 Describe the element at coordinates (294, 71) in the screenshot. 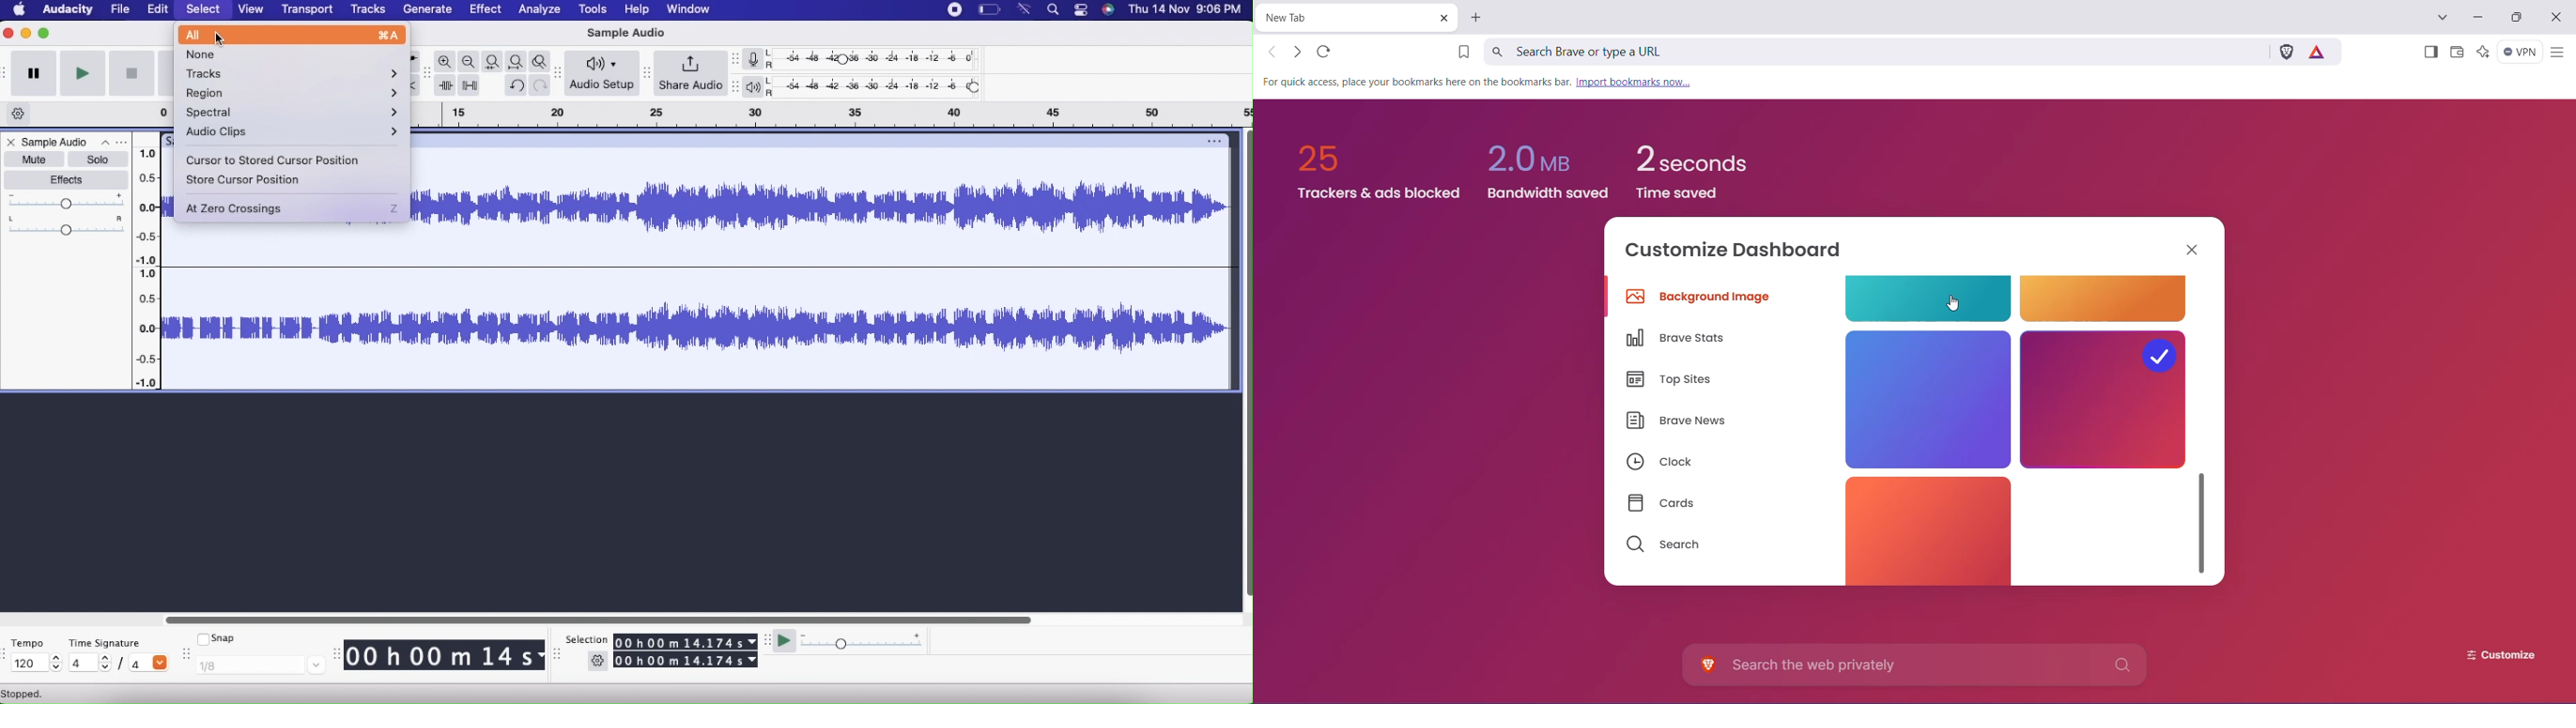

I see `Tracks` at that location.